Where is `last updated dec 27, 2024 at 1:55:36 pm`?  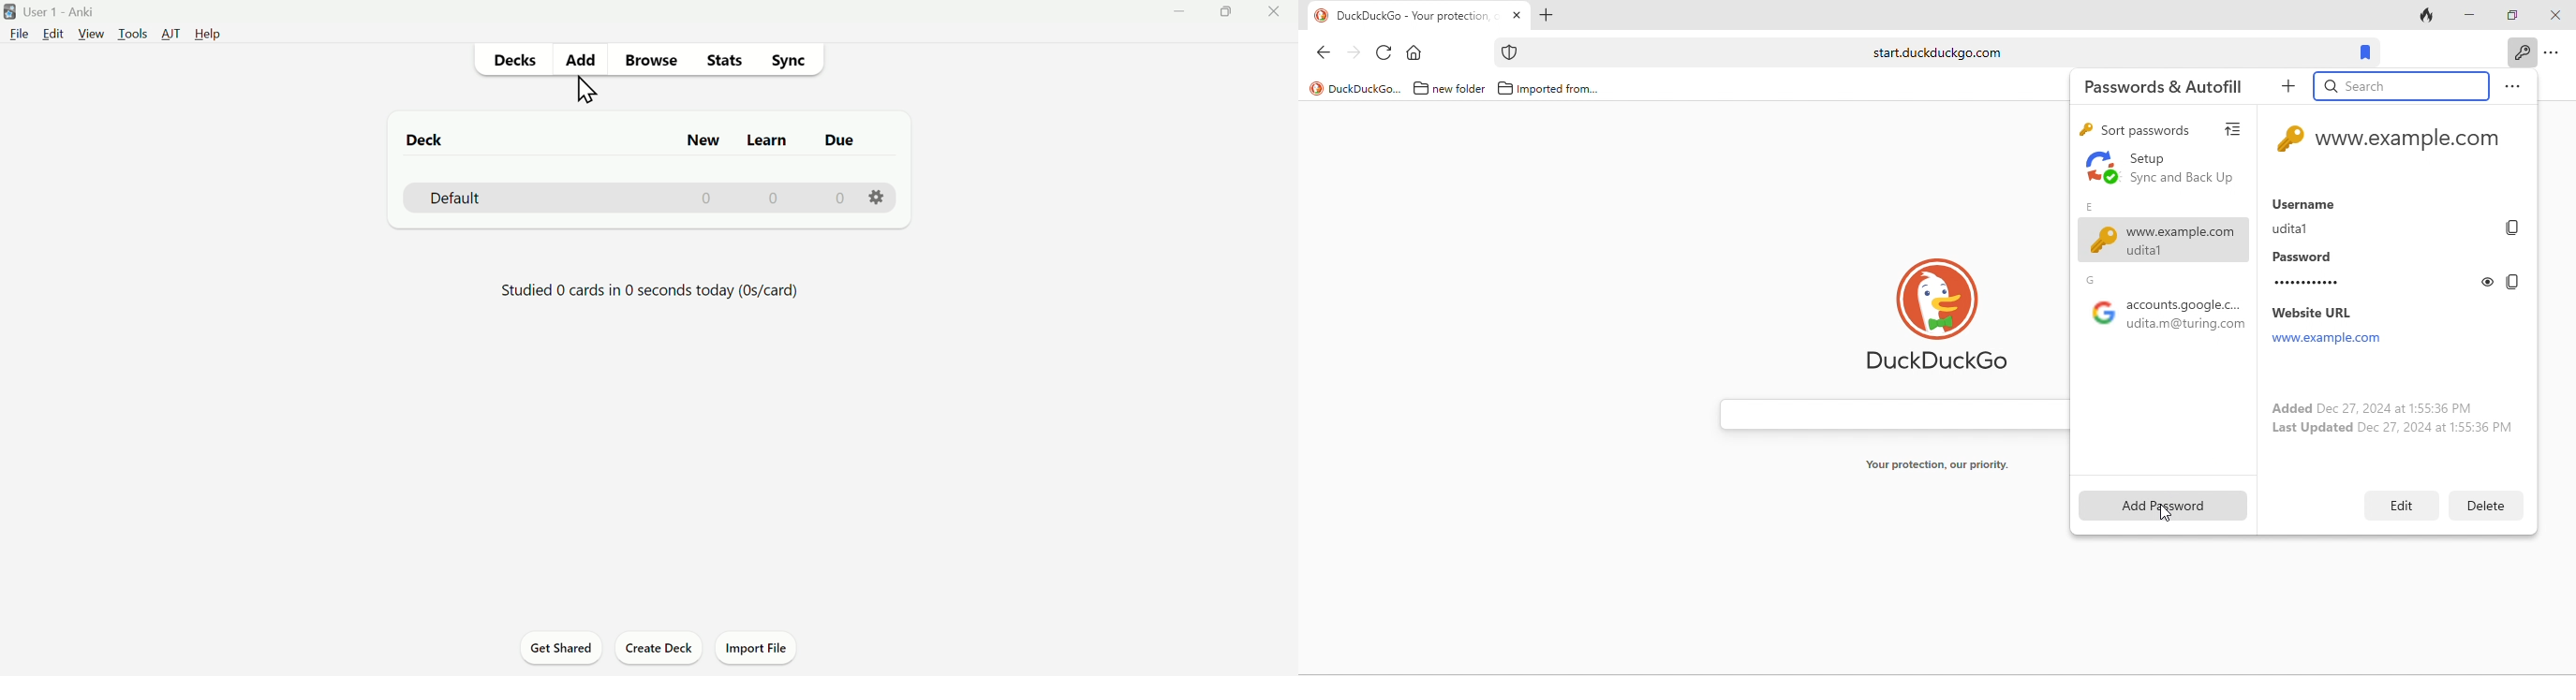
last updated dec 27, 2024 at 1:55:36 pm is located at coordinates (2395, 428).